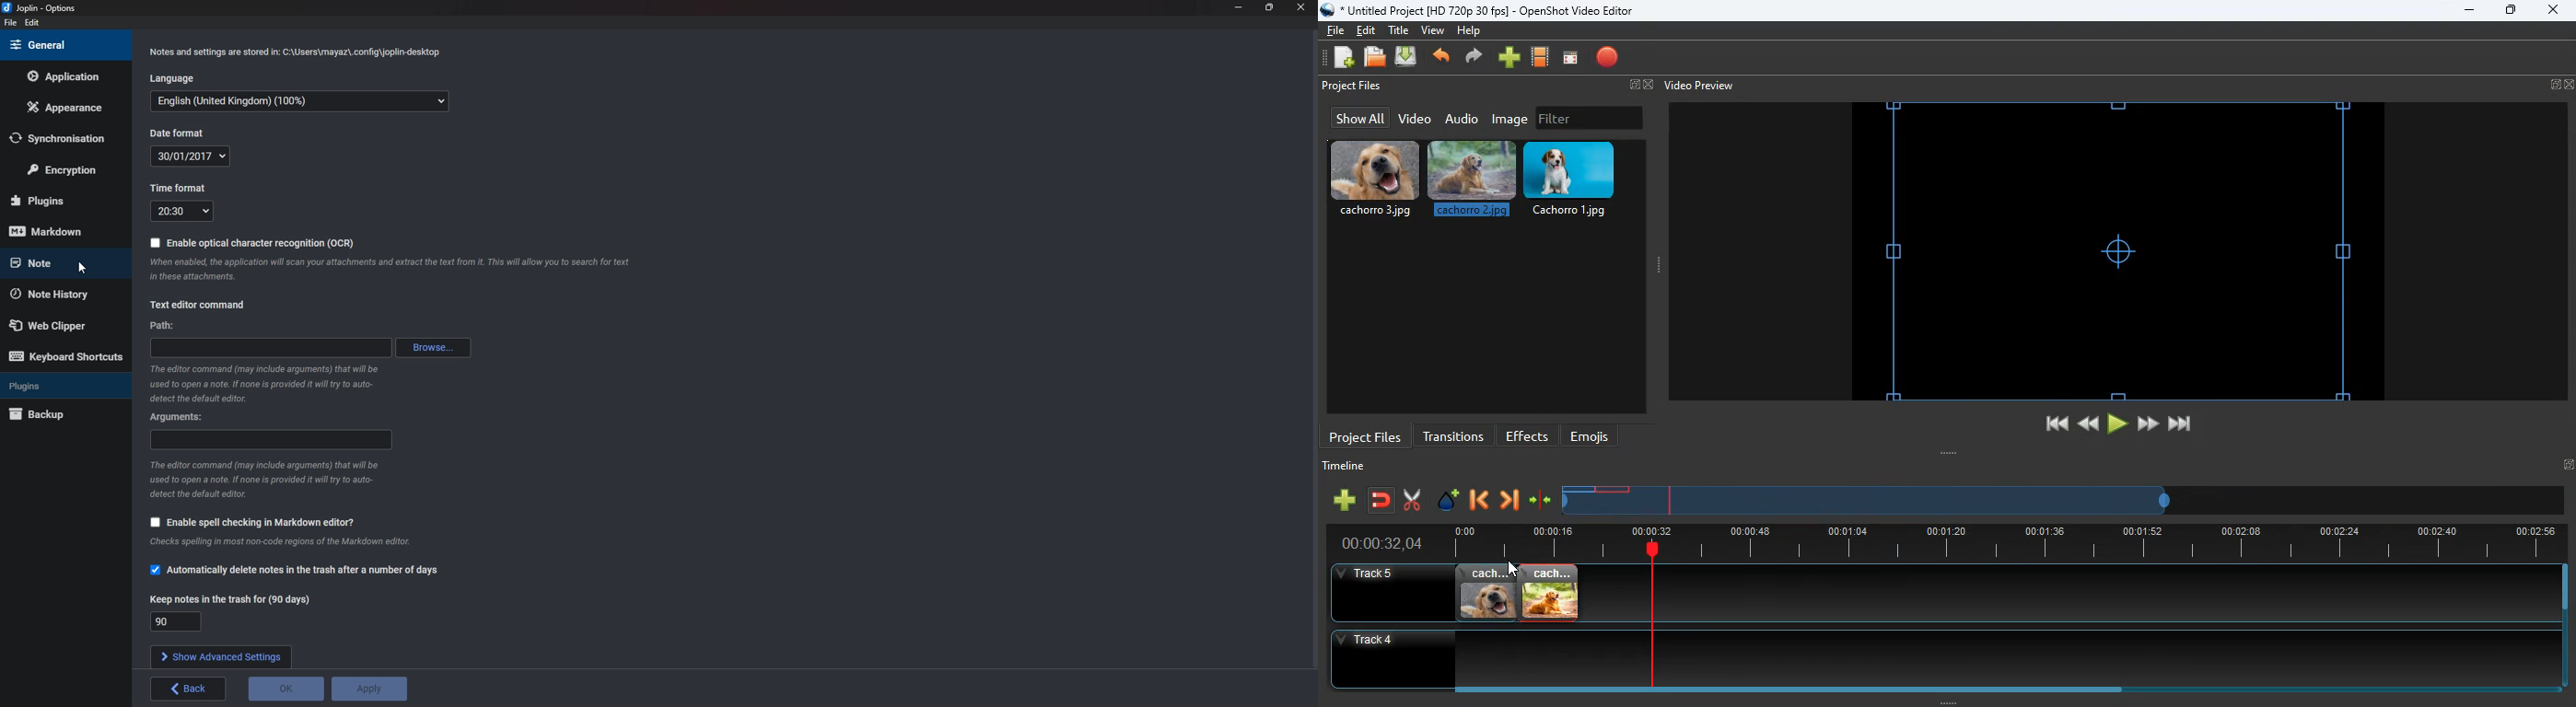 The image size is (2576, 728). I want to click on Info, so click(263, 483).